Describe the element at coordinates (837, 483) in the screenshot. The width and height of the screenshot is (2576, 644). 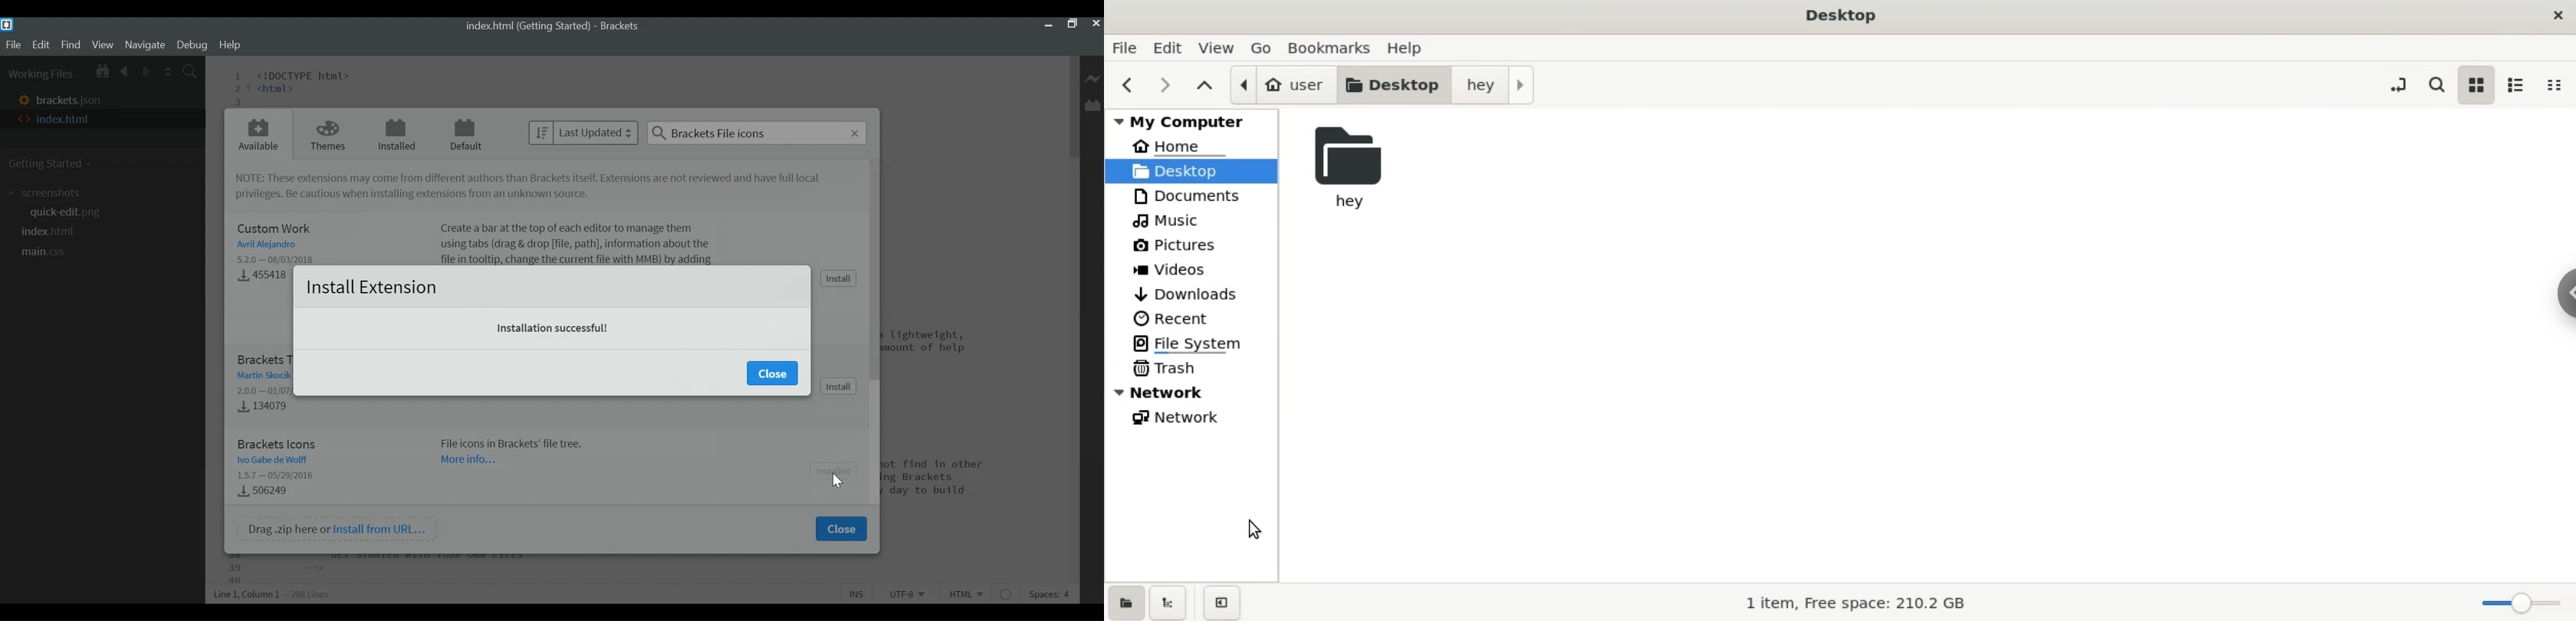
I see `Cursor` at that location.